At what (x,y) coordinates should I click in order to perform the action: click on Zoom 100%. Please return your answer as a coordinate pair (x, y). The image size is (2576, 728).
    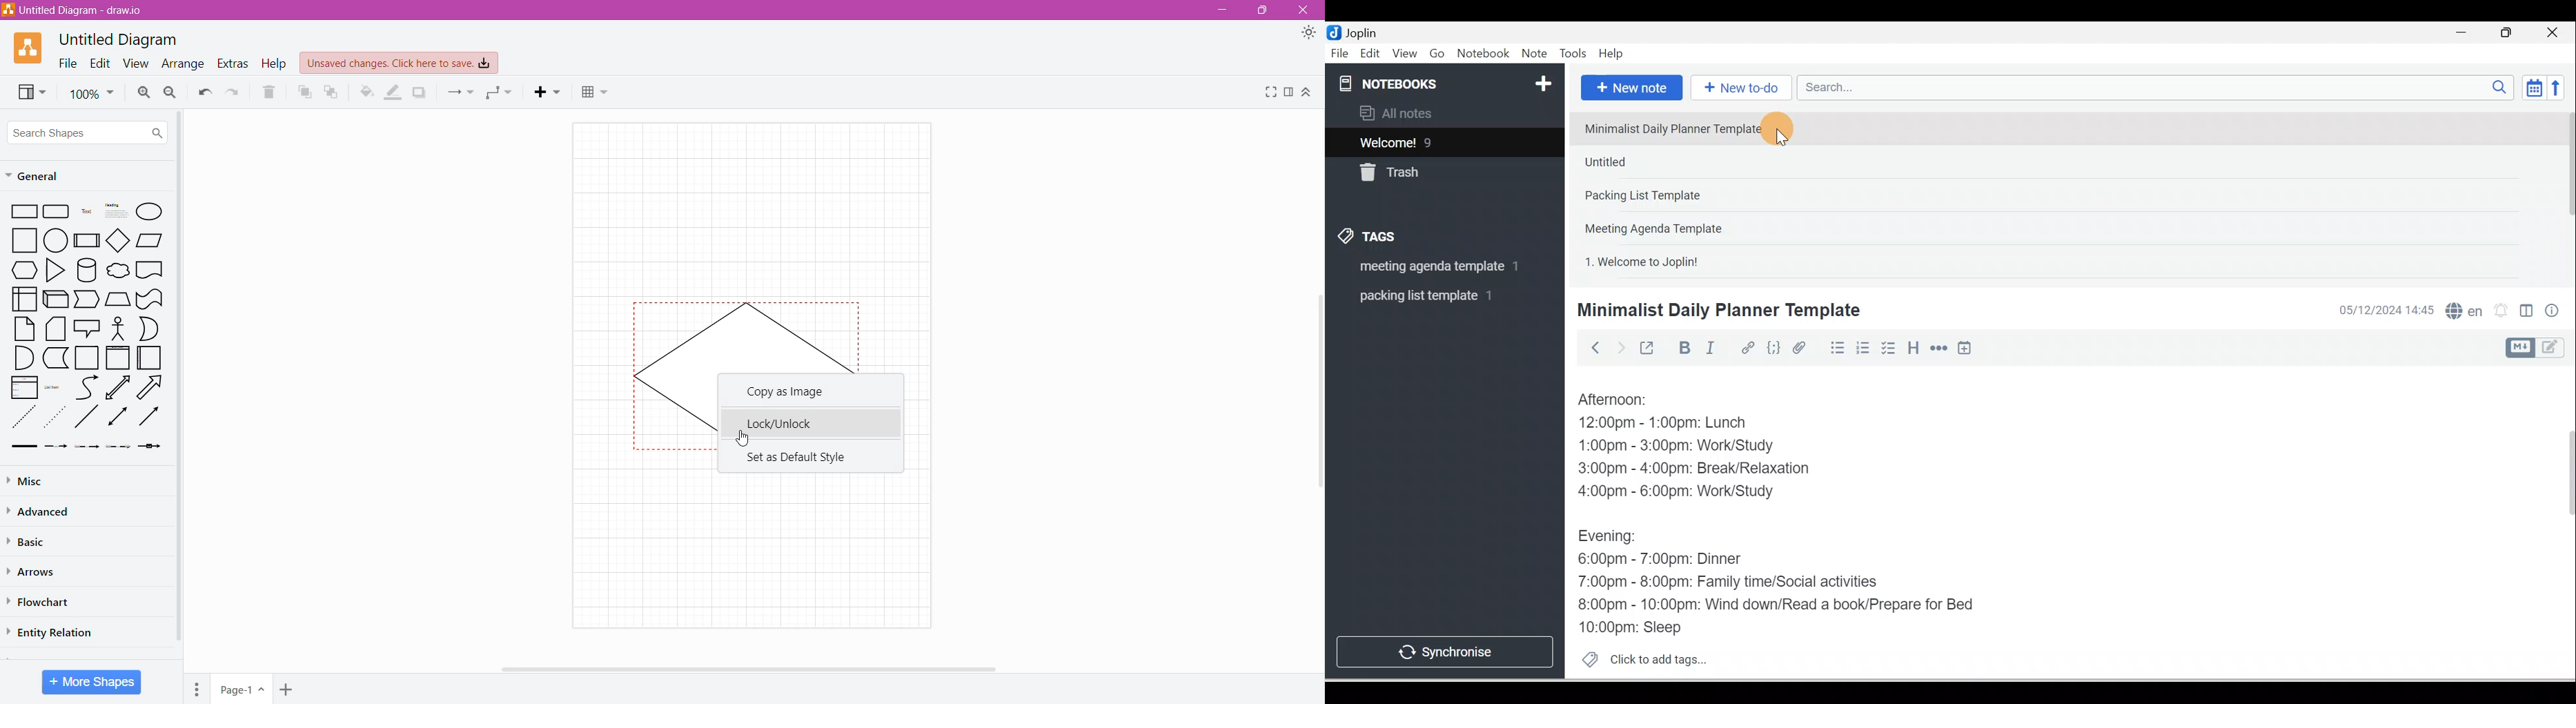
    Looking at the image, I should click on (92, 94).